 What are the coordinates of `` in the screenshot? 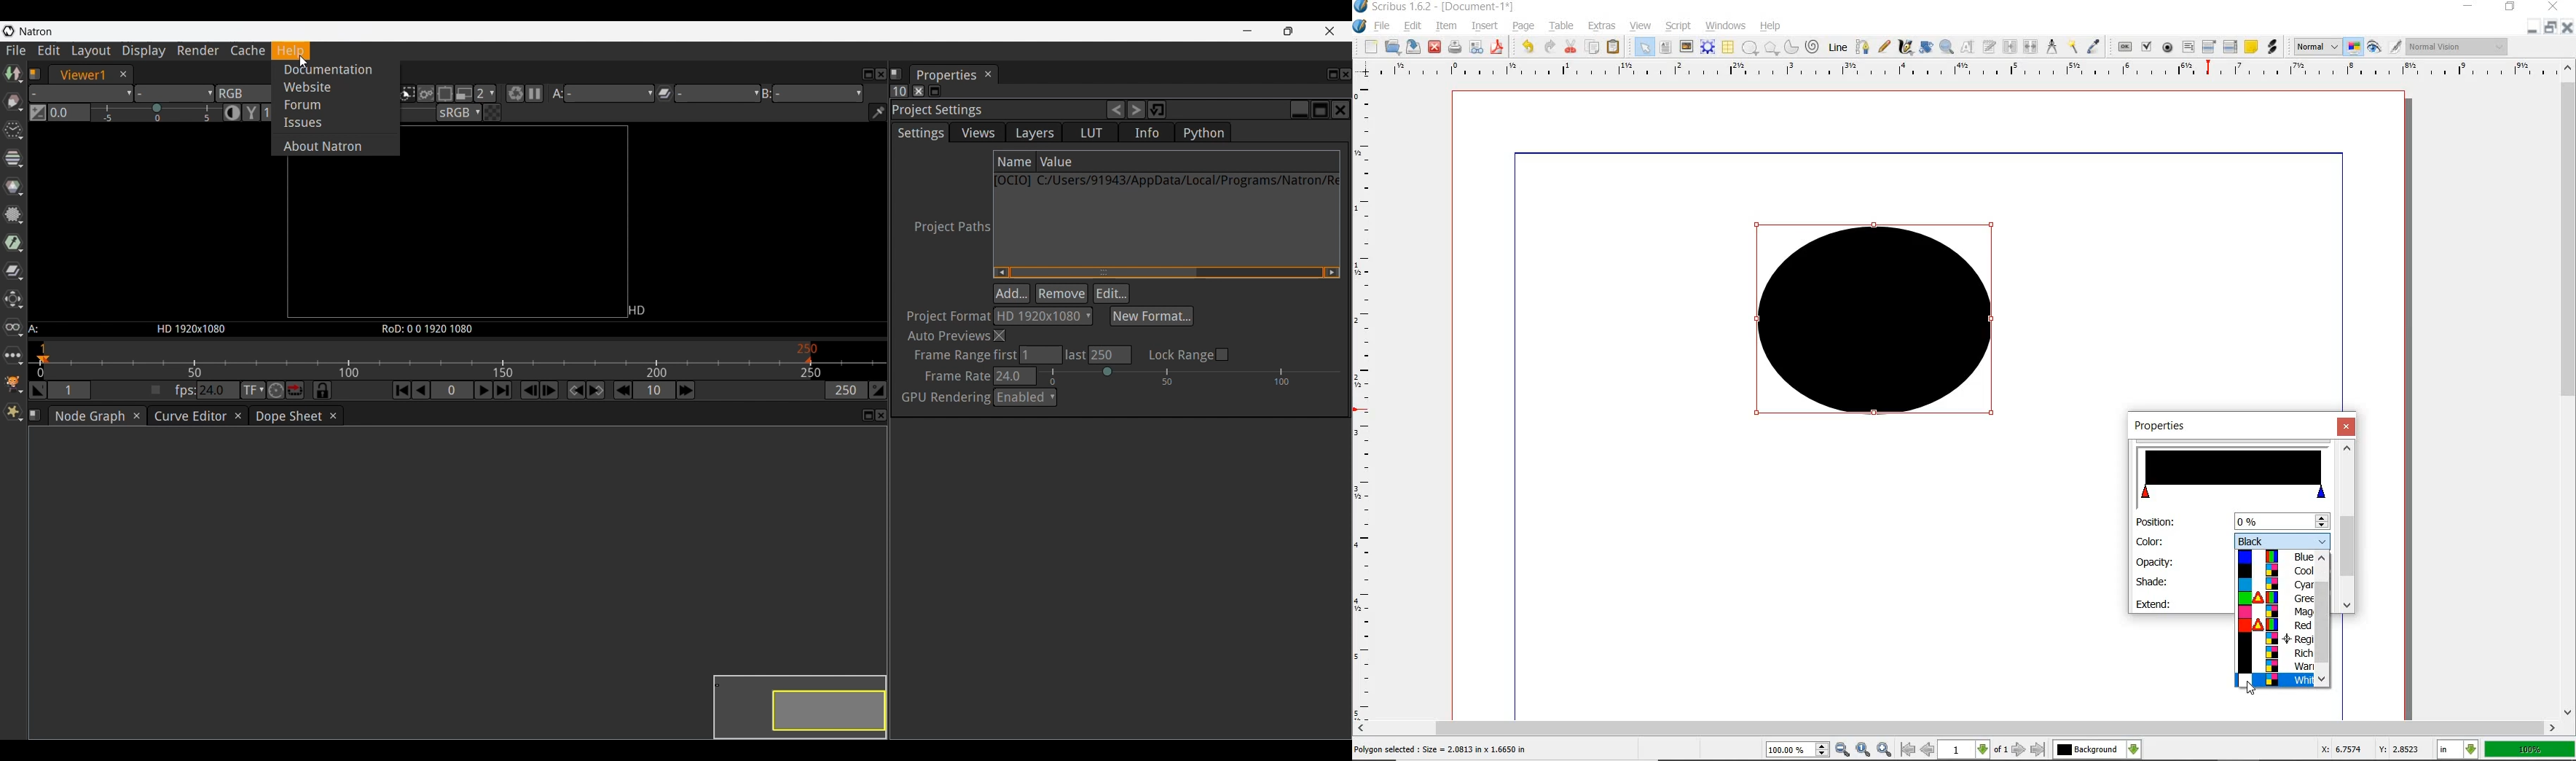 It's located at (2088, 749).